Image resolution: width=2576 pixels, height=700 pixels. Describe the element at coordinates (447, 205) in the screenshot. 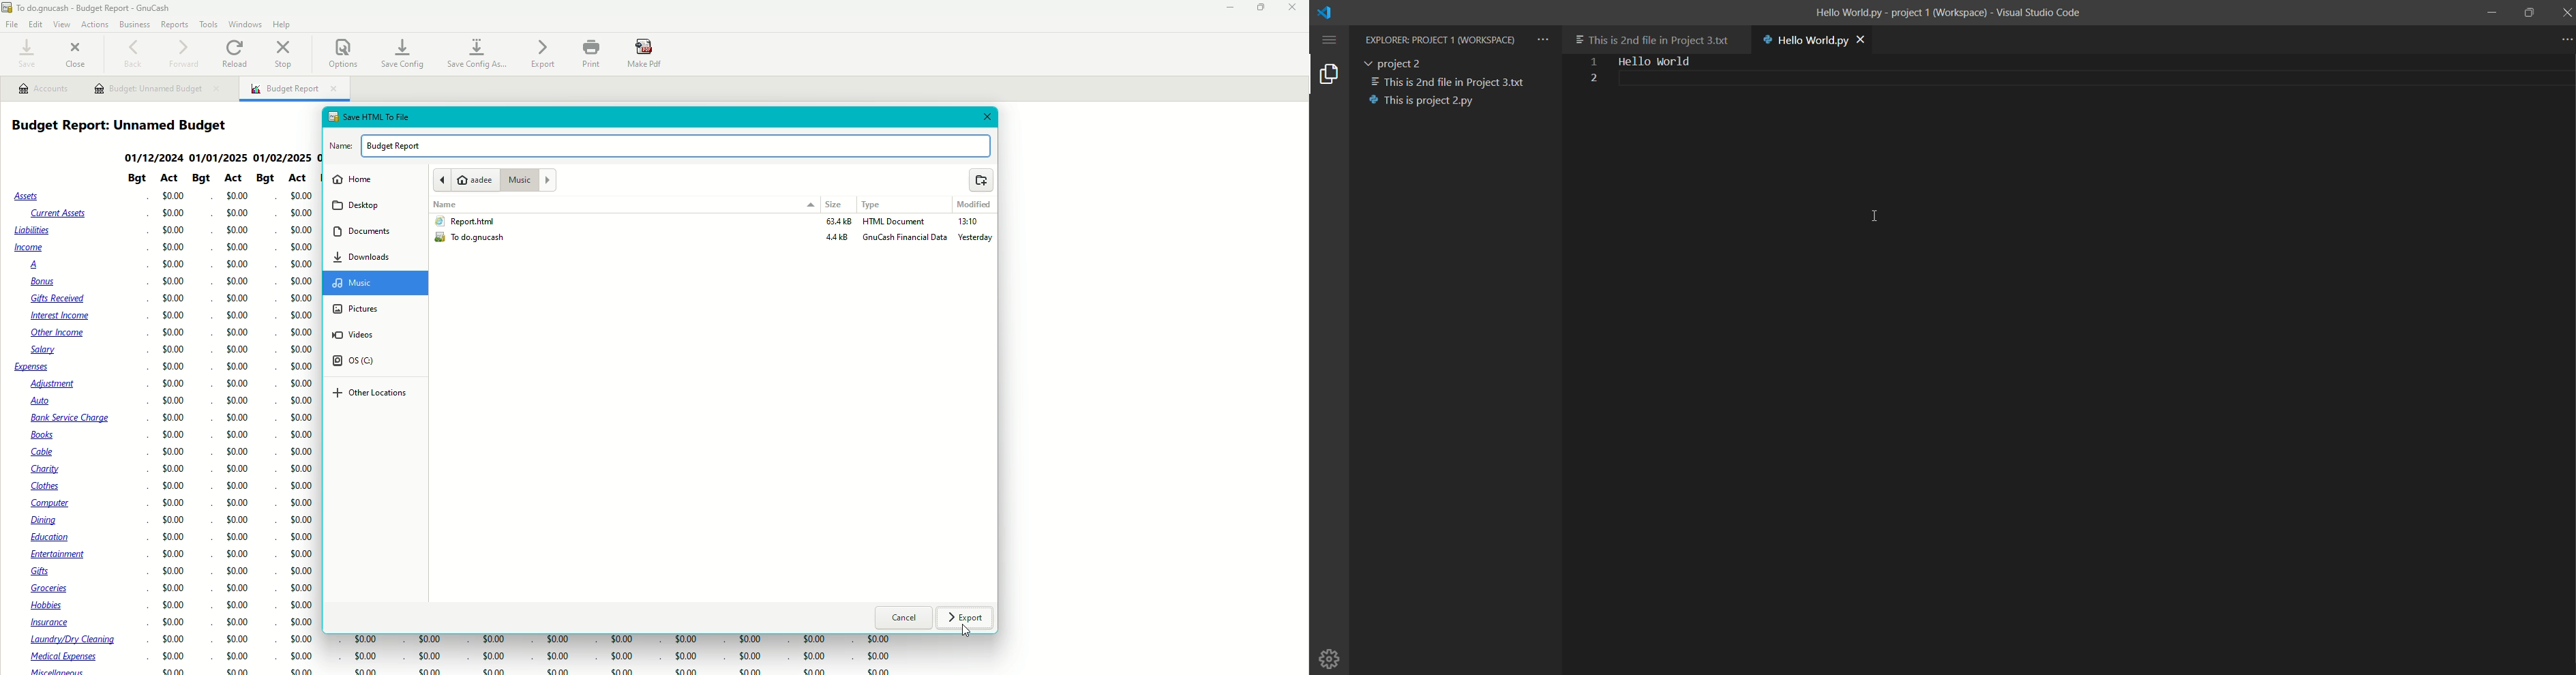

I see `Name` at that location.